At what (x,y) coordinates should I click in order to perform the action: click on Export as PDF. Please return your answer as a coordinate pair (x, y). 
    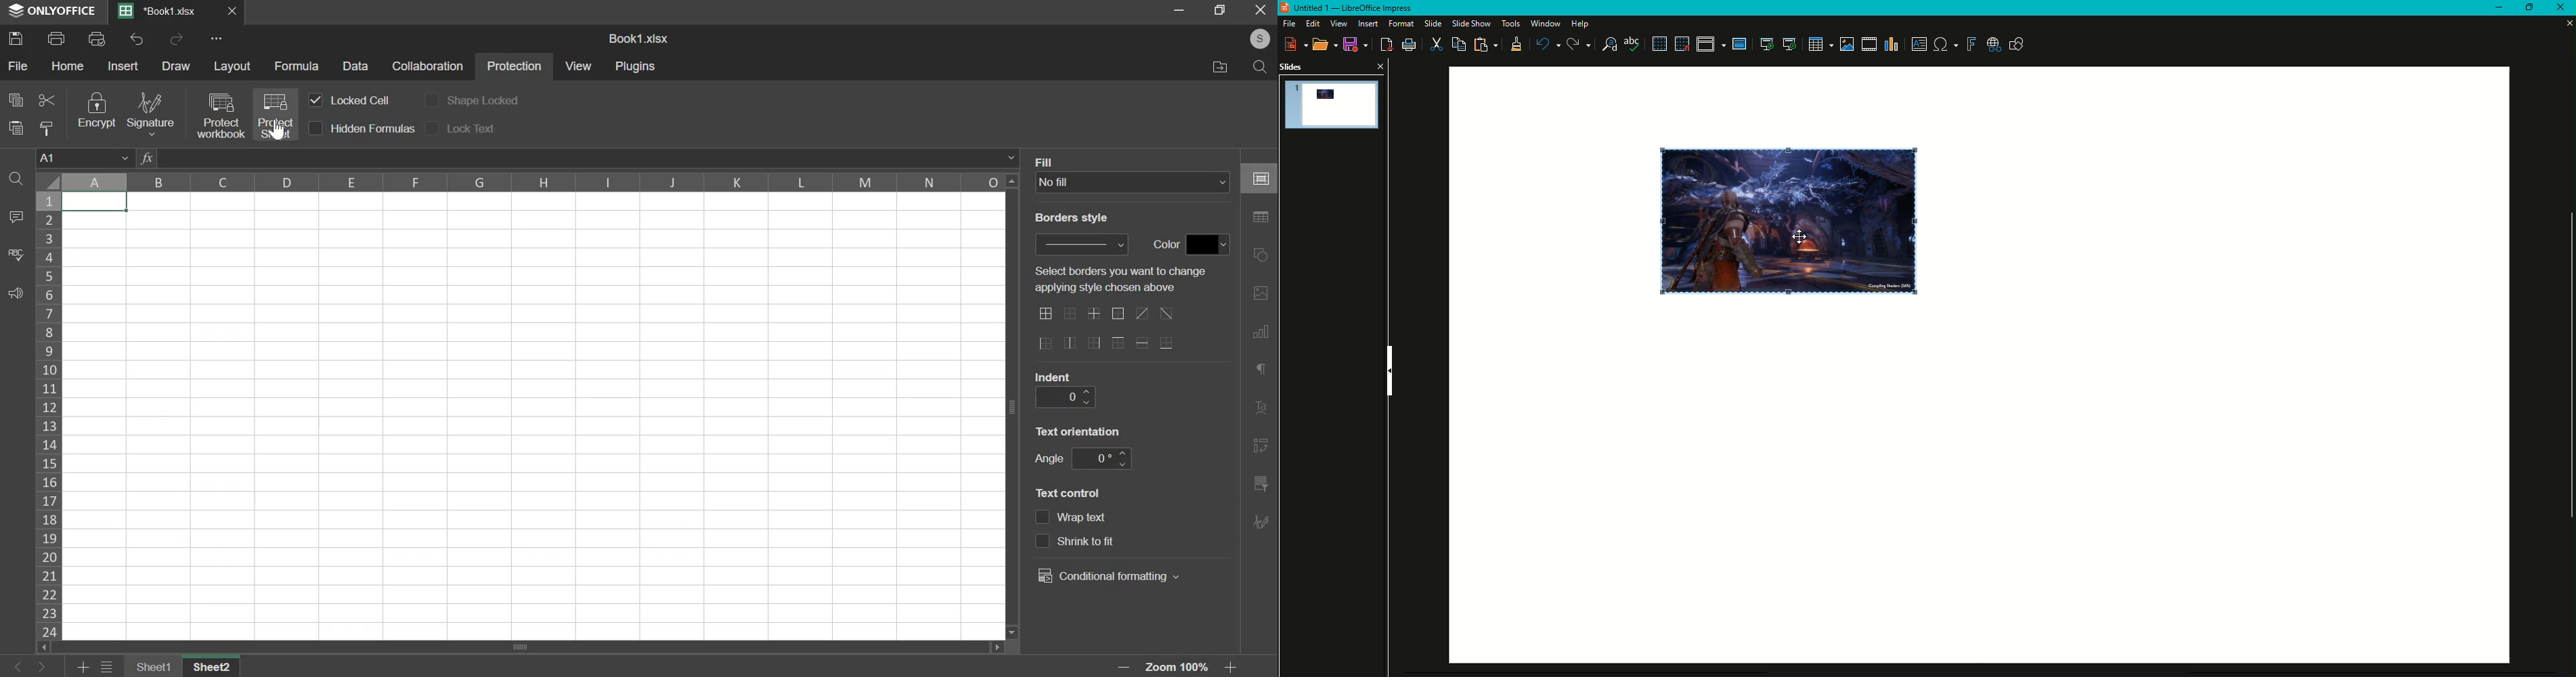
    Looking at the image, I should click on (1387, 46).